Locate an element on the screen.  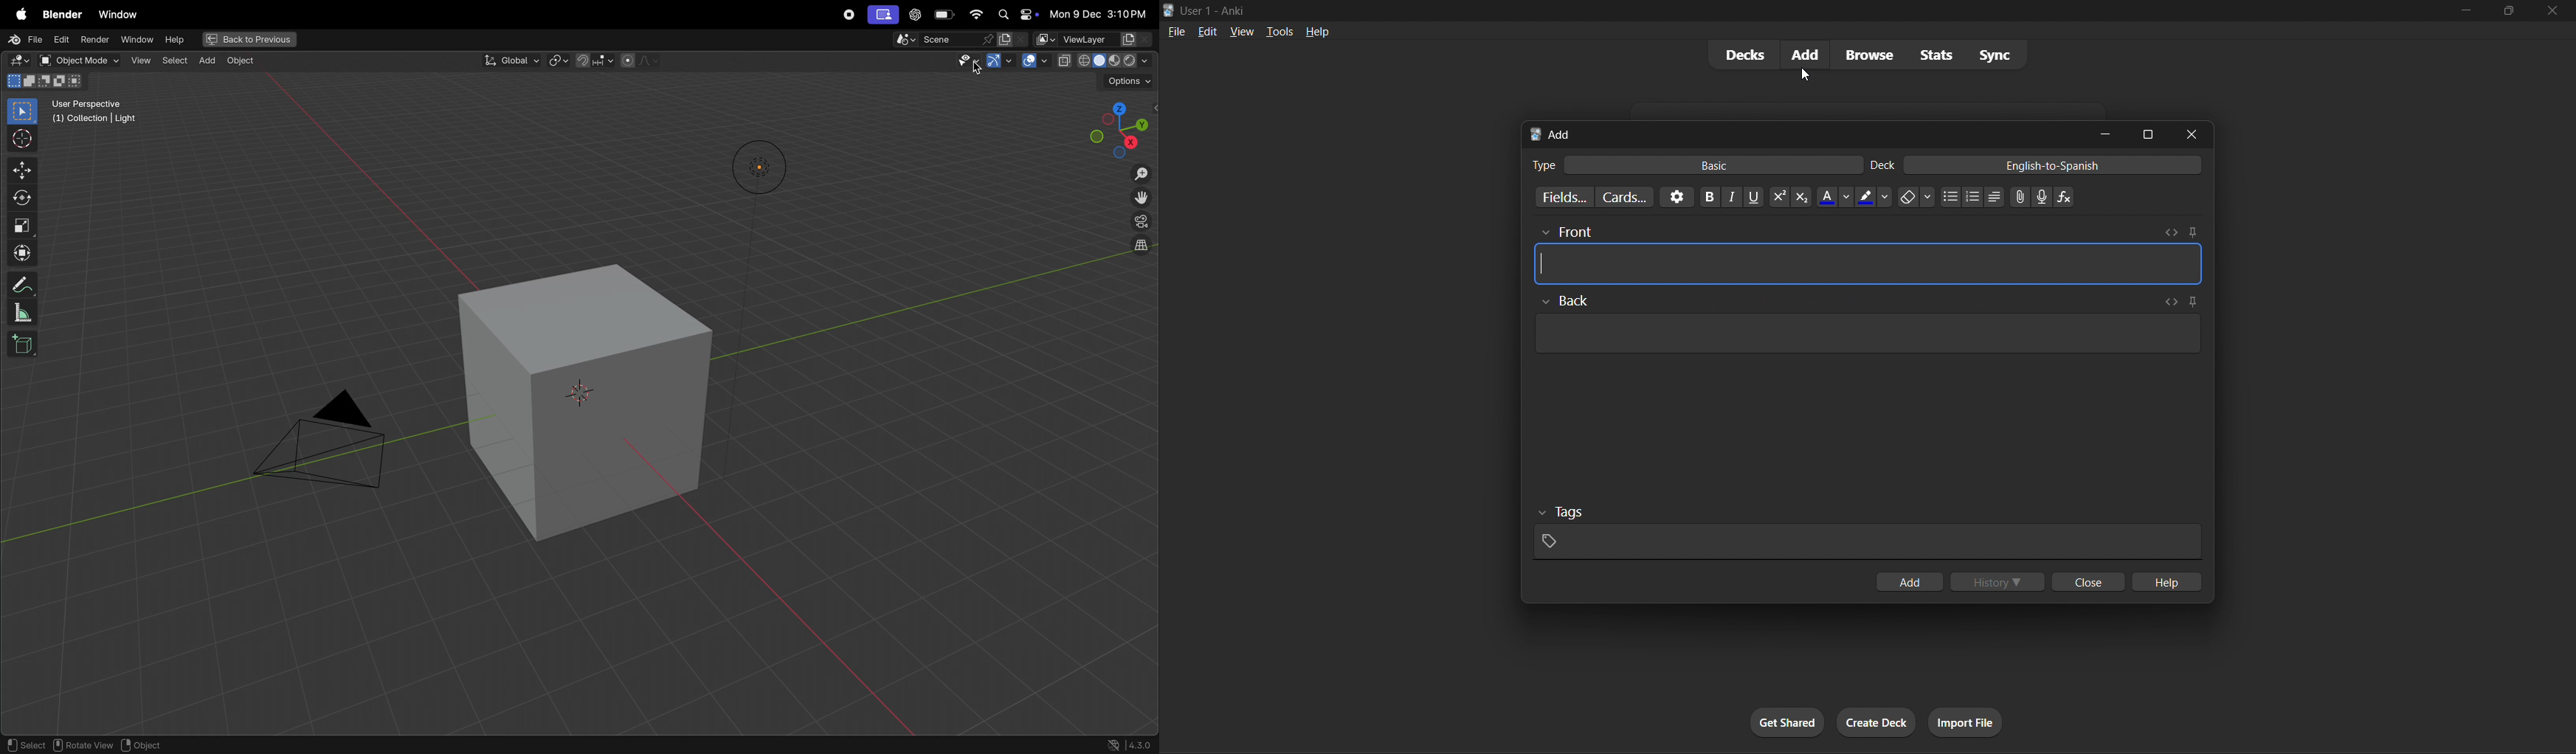
add is located at coordinates (207, 62).